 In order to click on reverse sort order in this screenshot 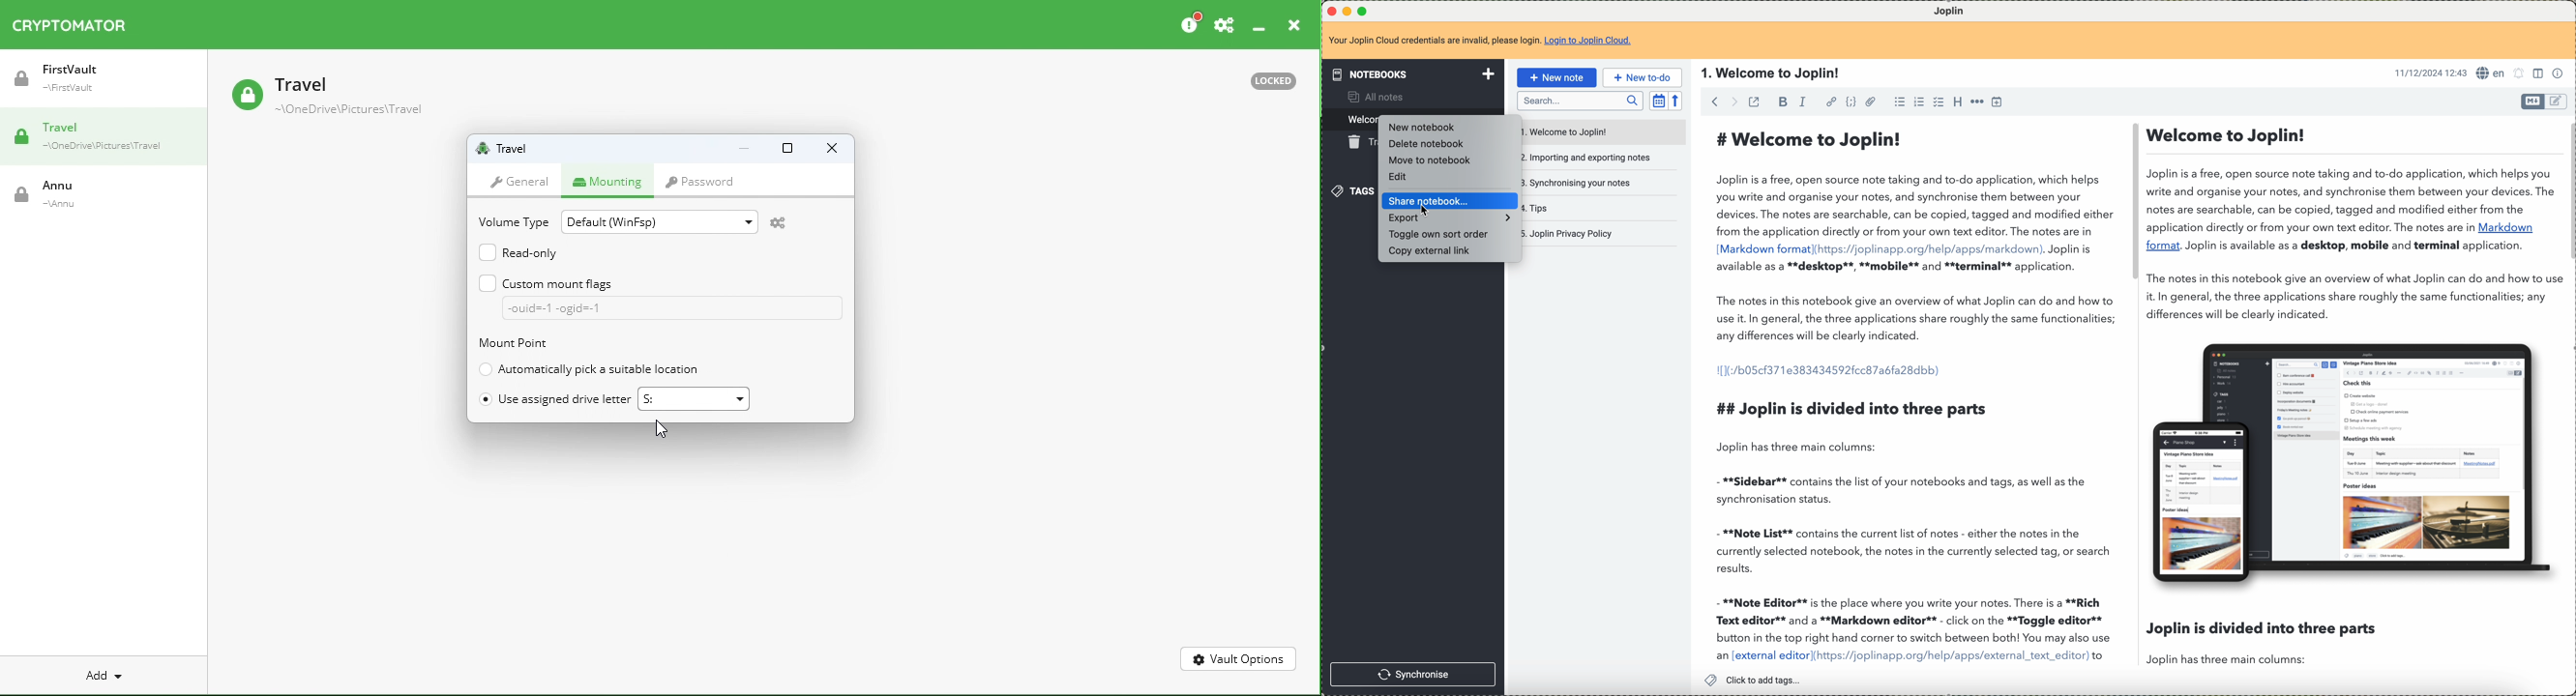, I will do `click(1675, 101)`.